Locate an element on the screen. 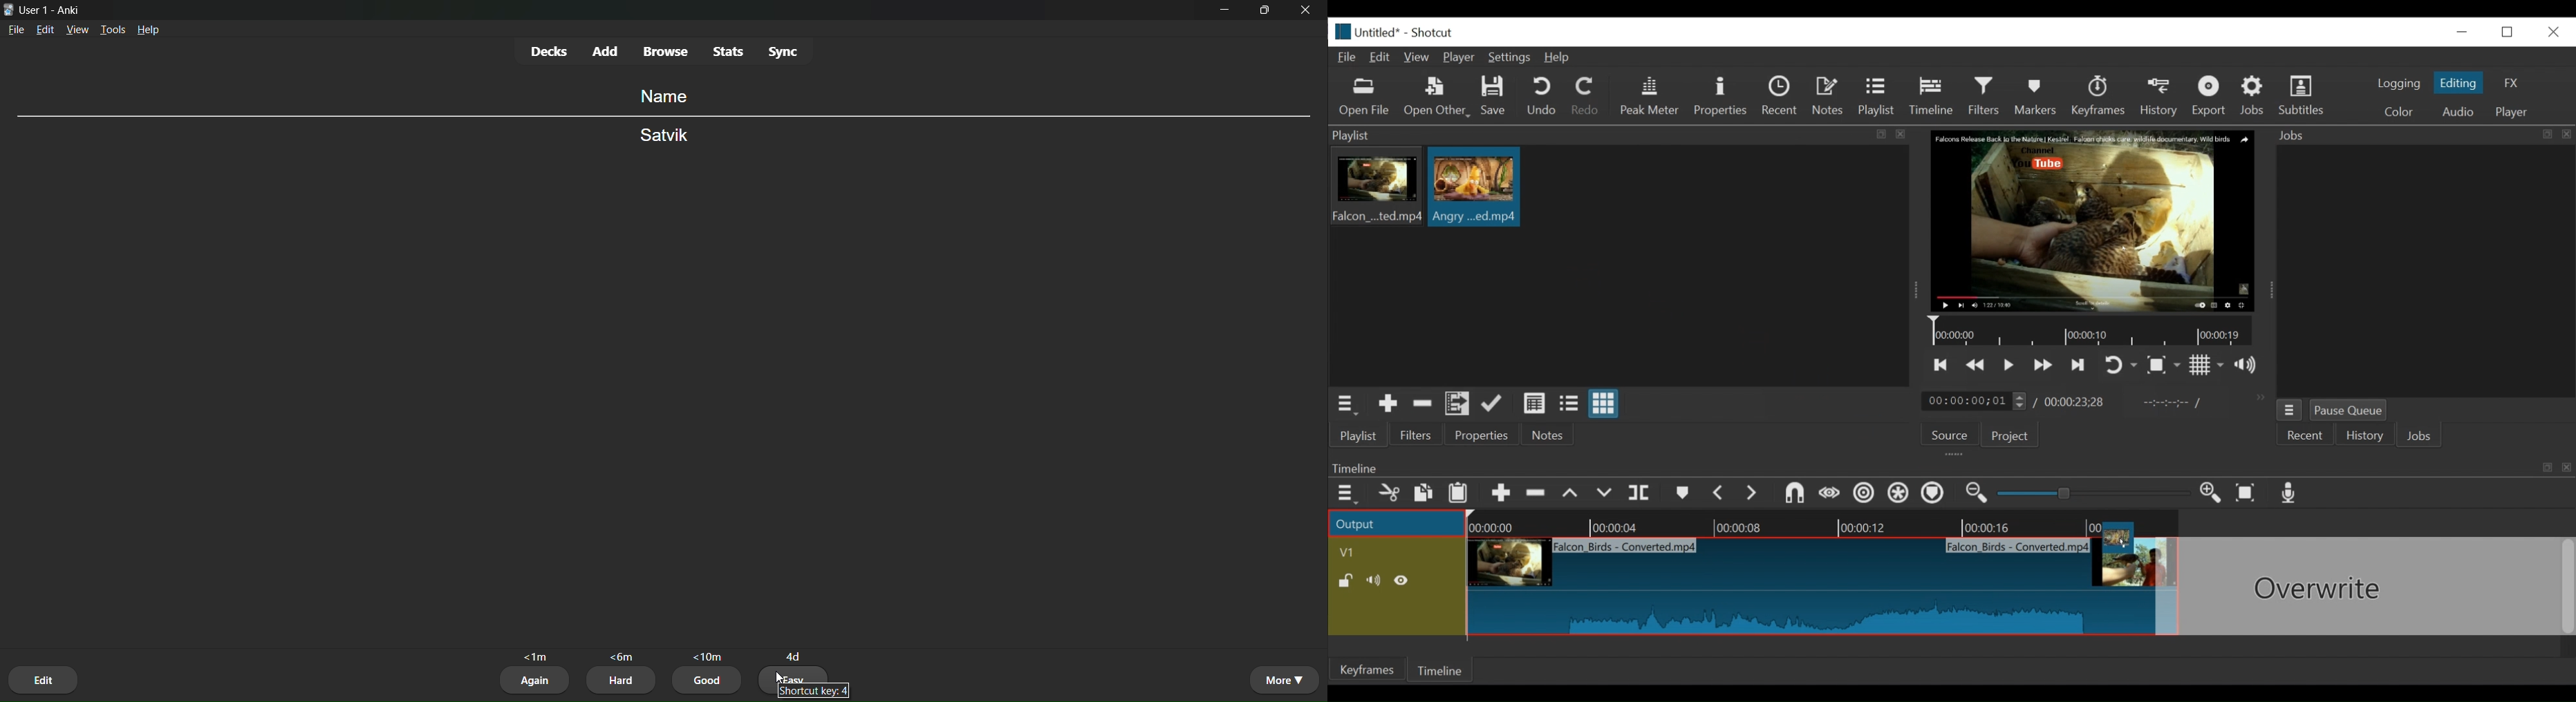 This screenshot has width=2576, height=728. color is located at coordinates (2398, 113).